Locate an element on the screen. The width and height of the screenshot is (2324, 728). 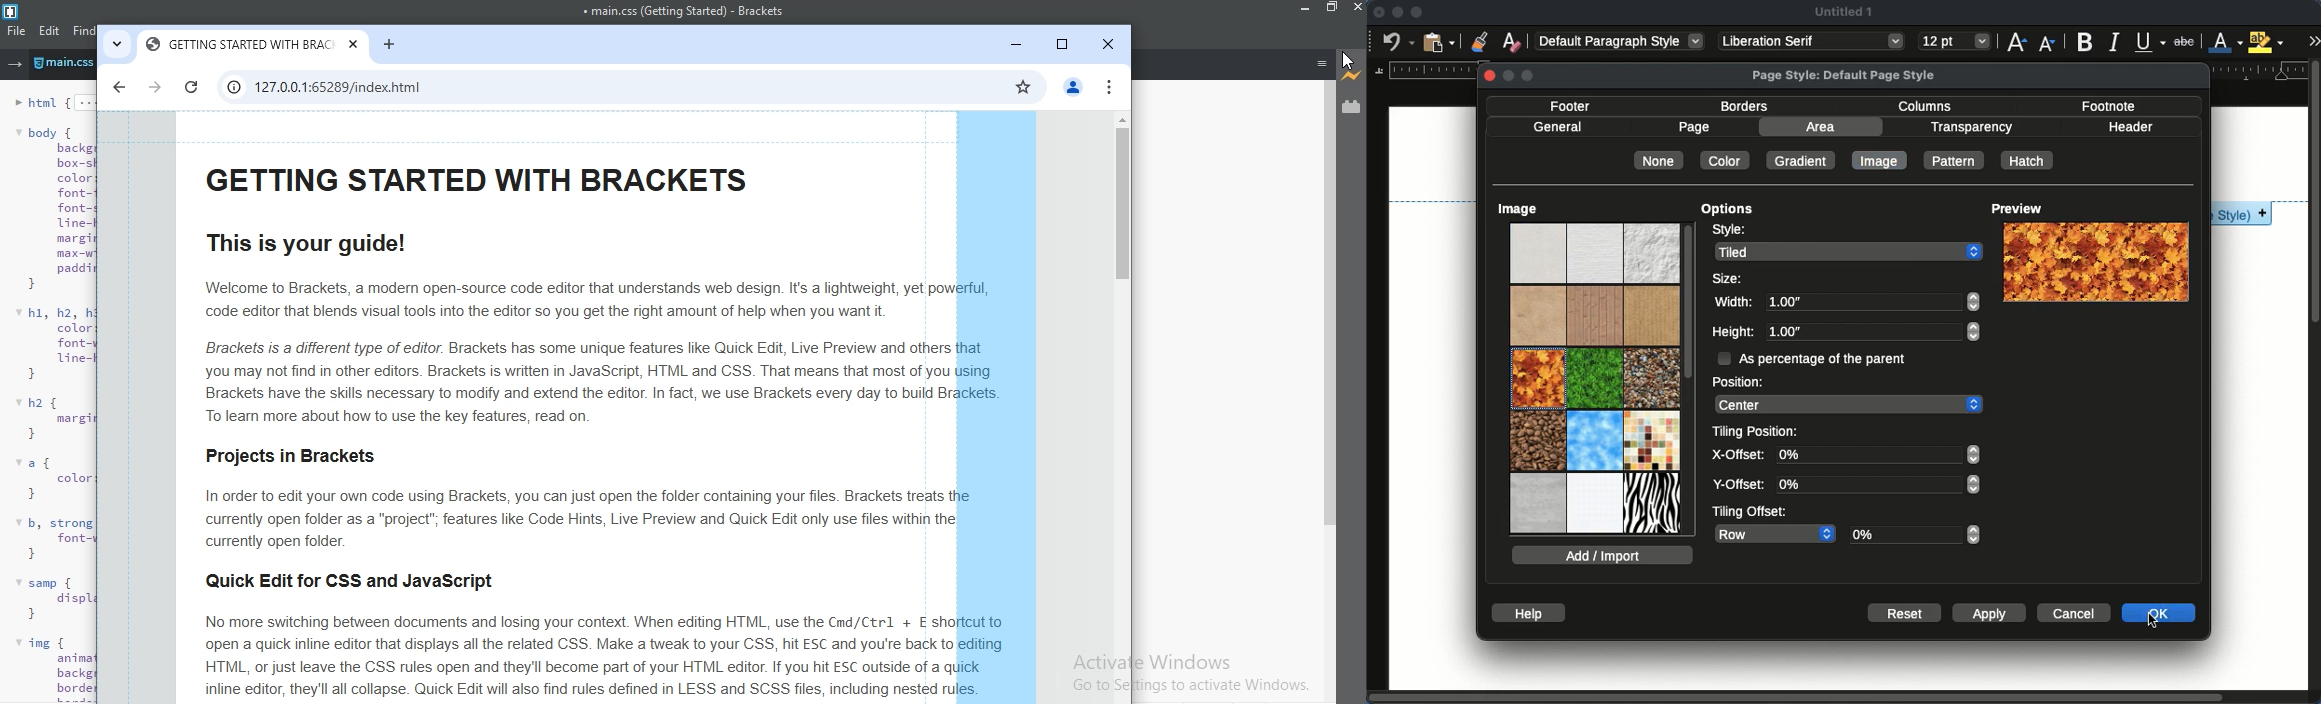
12 pt - size is located at coordinates (1955, 40).